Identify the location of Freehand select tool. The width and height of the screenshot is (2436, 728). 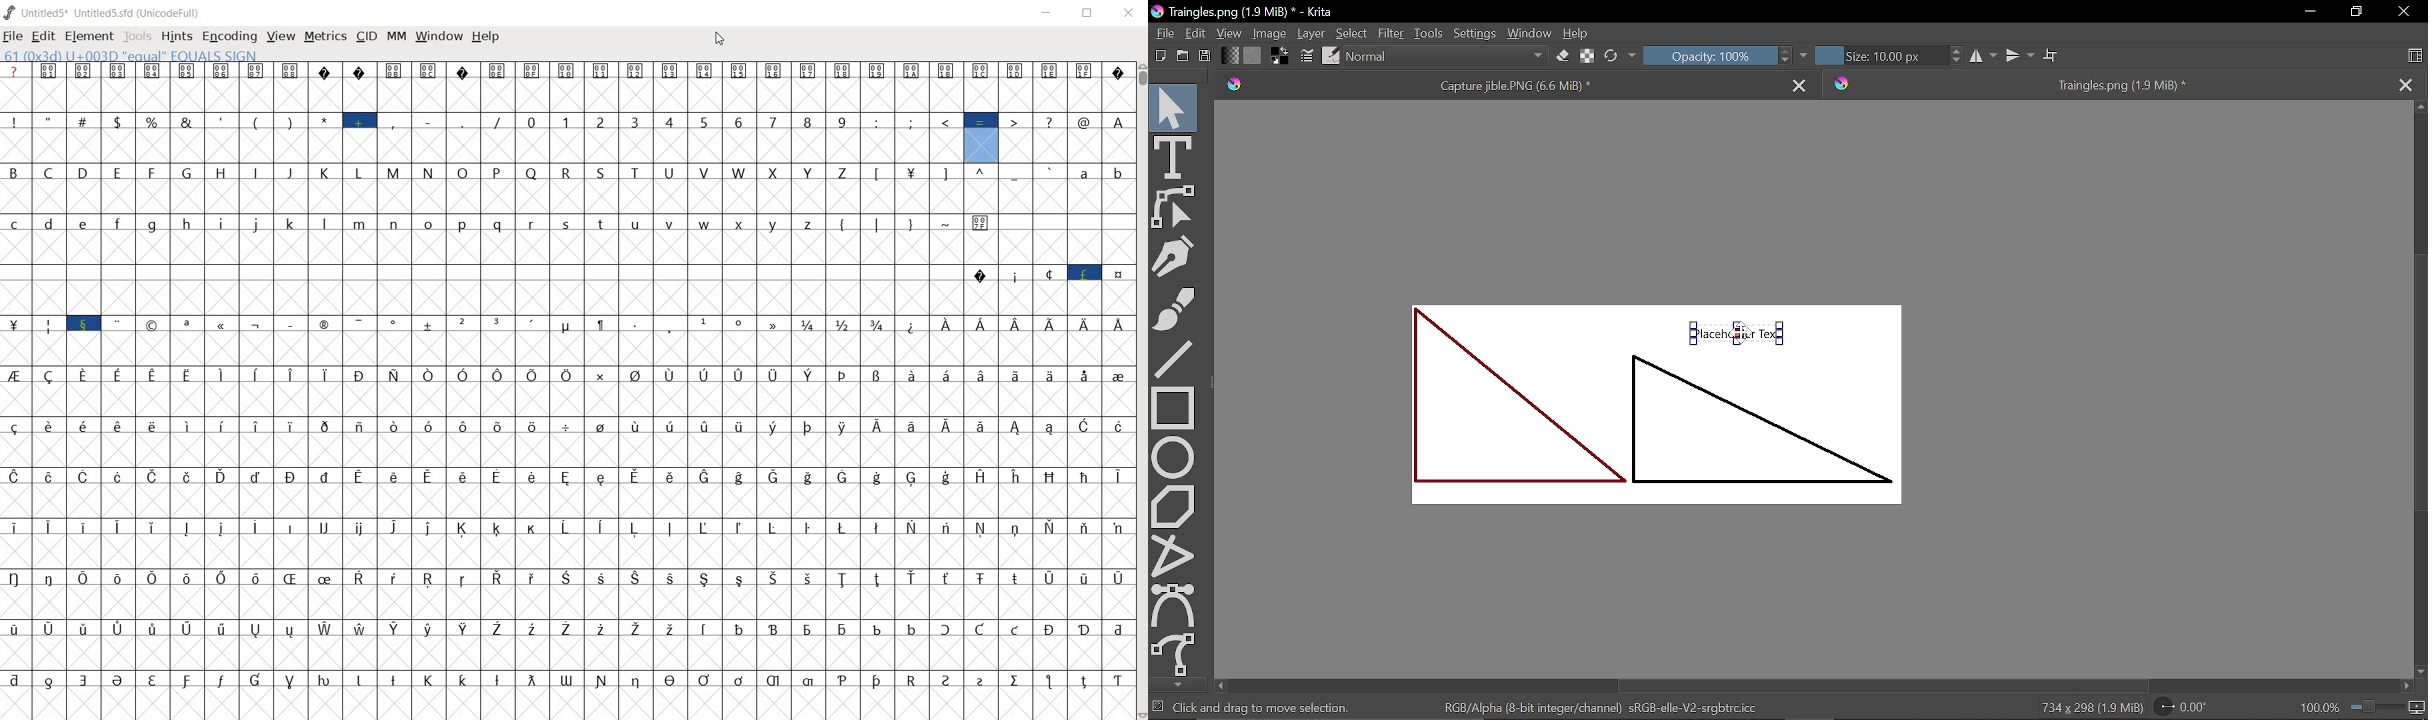
(1175, 655).